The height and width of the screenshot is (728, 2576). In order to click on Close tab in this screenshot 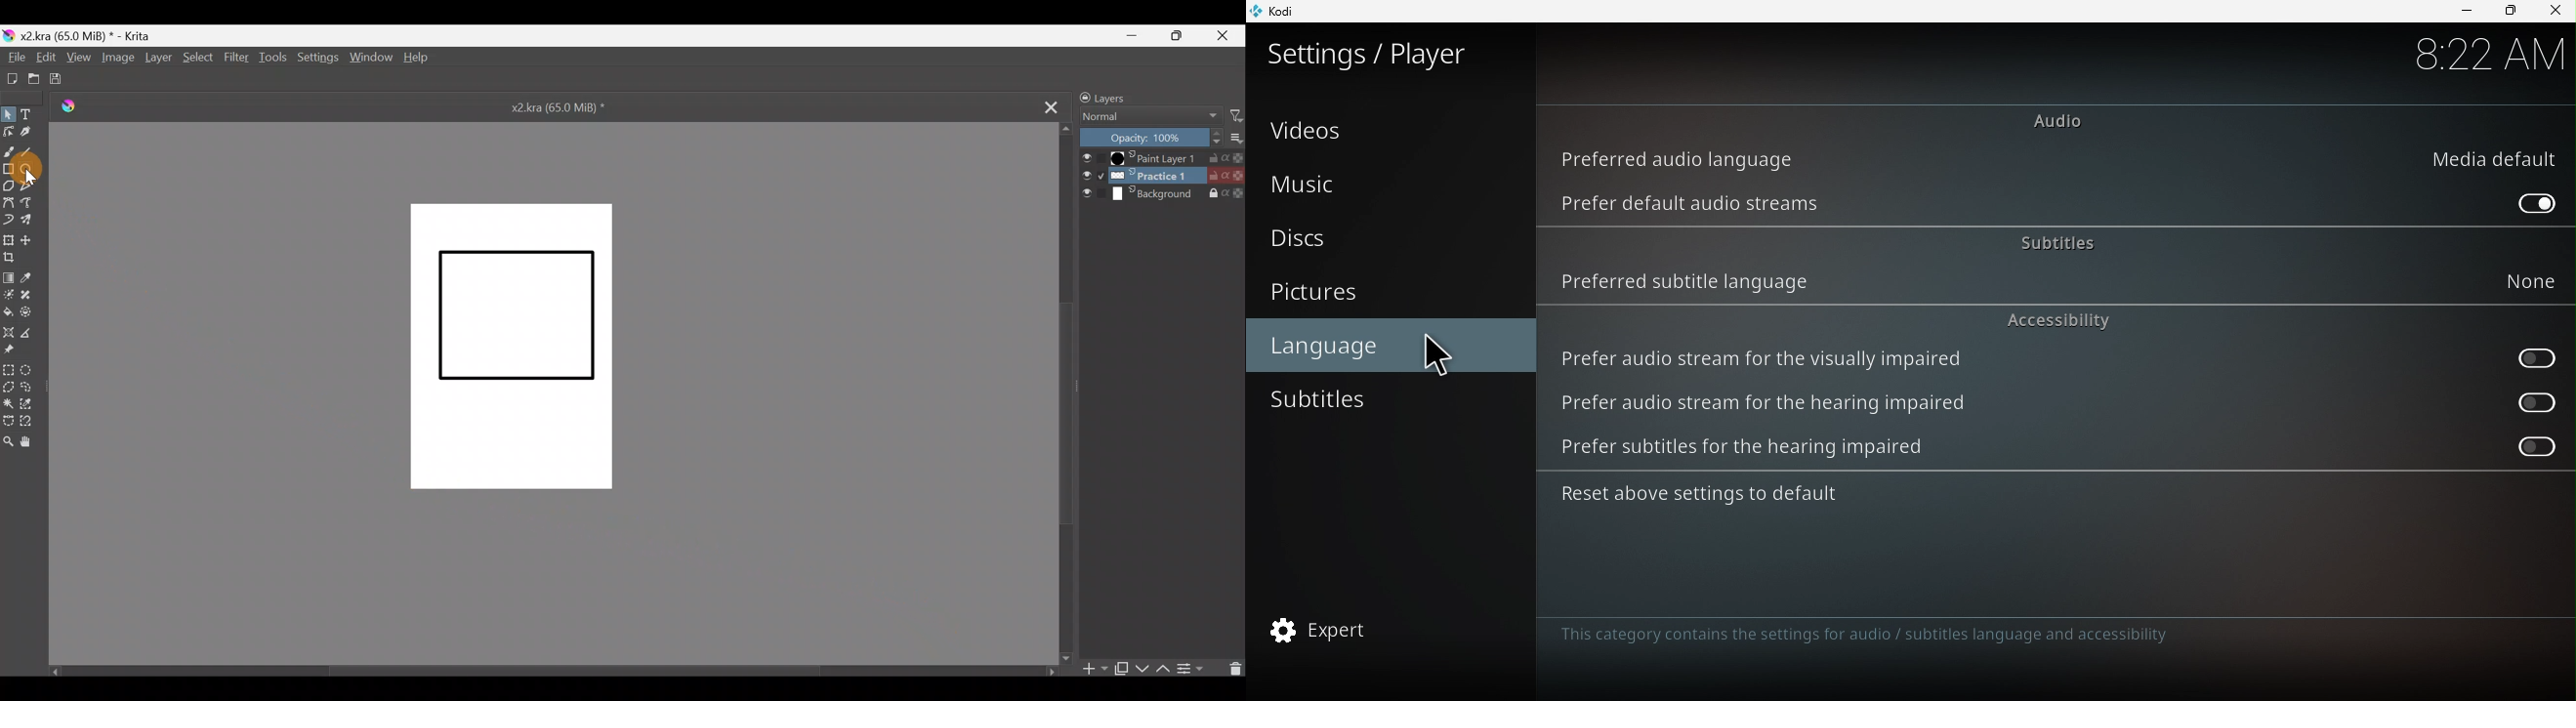, I will do `click(1049, 106)`.